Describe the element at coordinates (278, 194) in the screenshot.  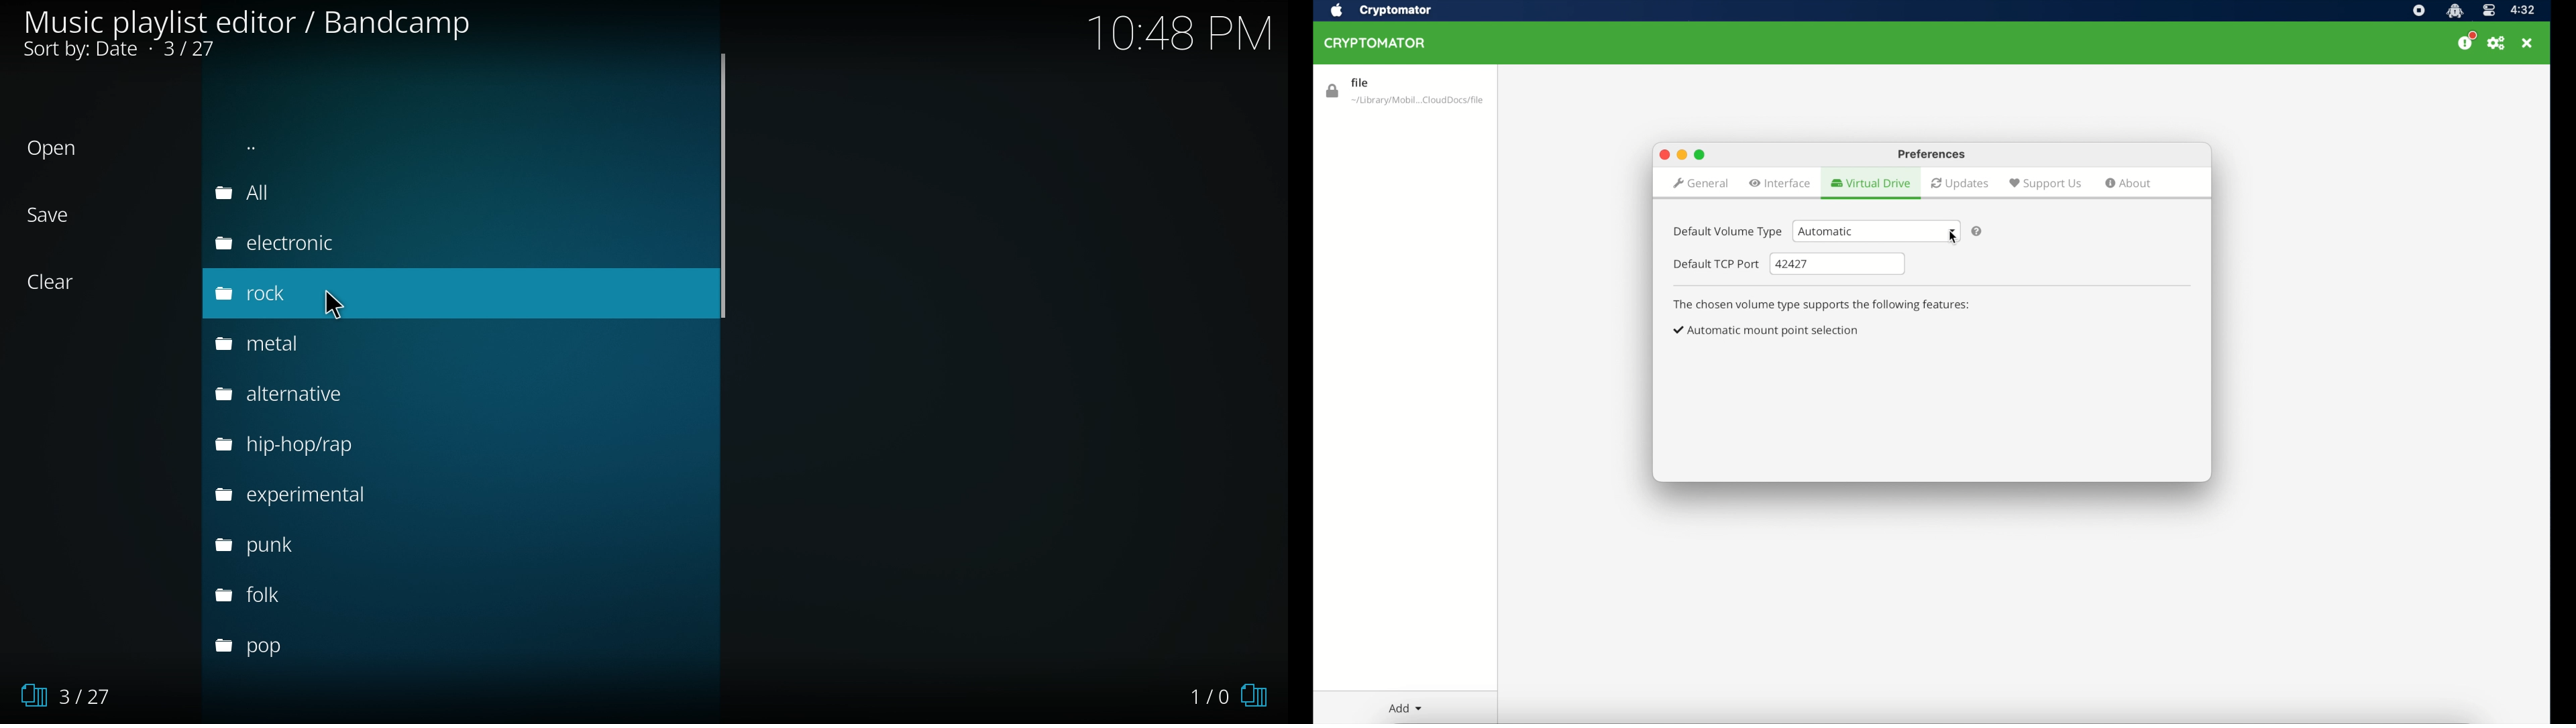
I see `all` at that location.